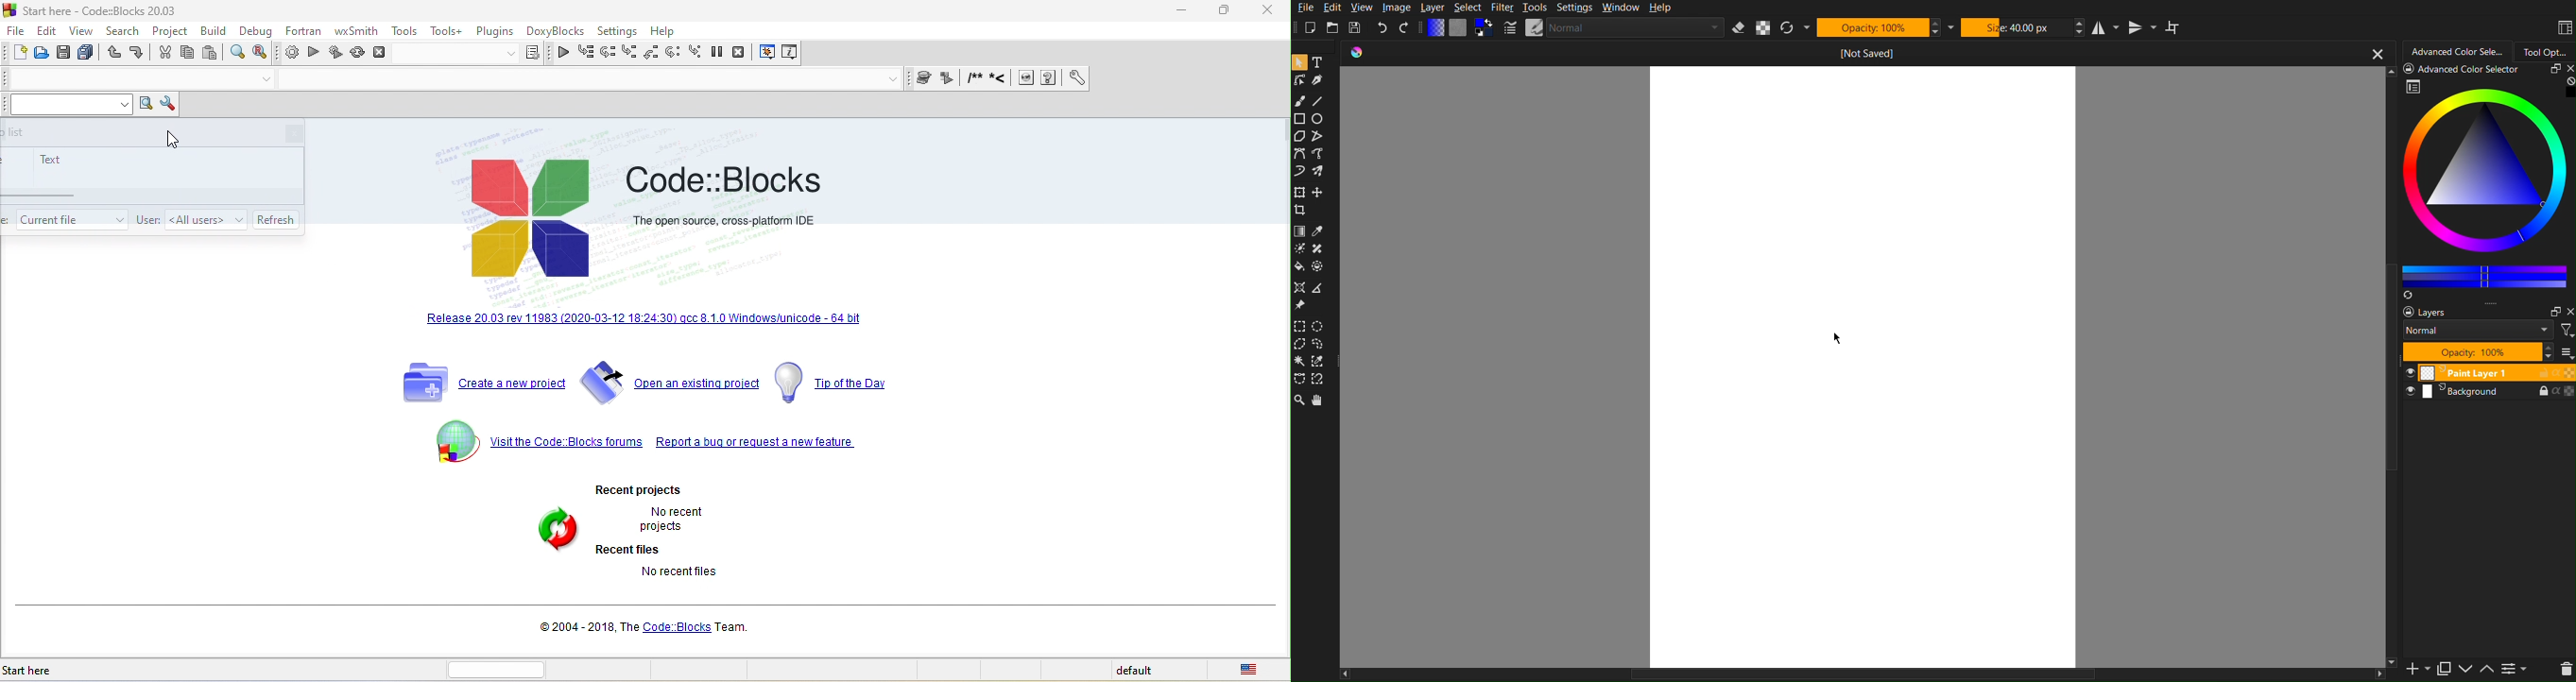 The image size is (2576, 700). What do you see at coordinates (1226, 13) in the screenshot?
I see `maximize` at bounding box center [1226, 13].